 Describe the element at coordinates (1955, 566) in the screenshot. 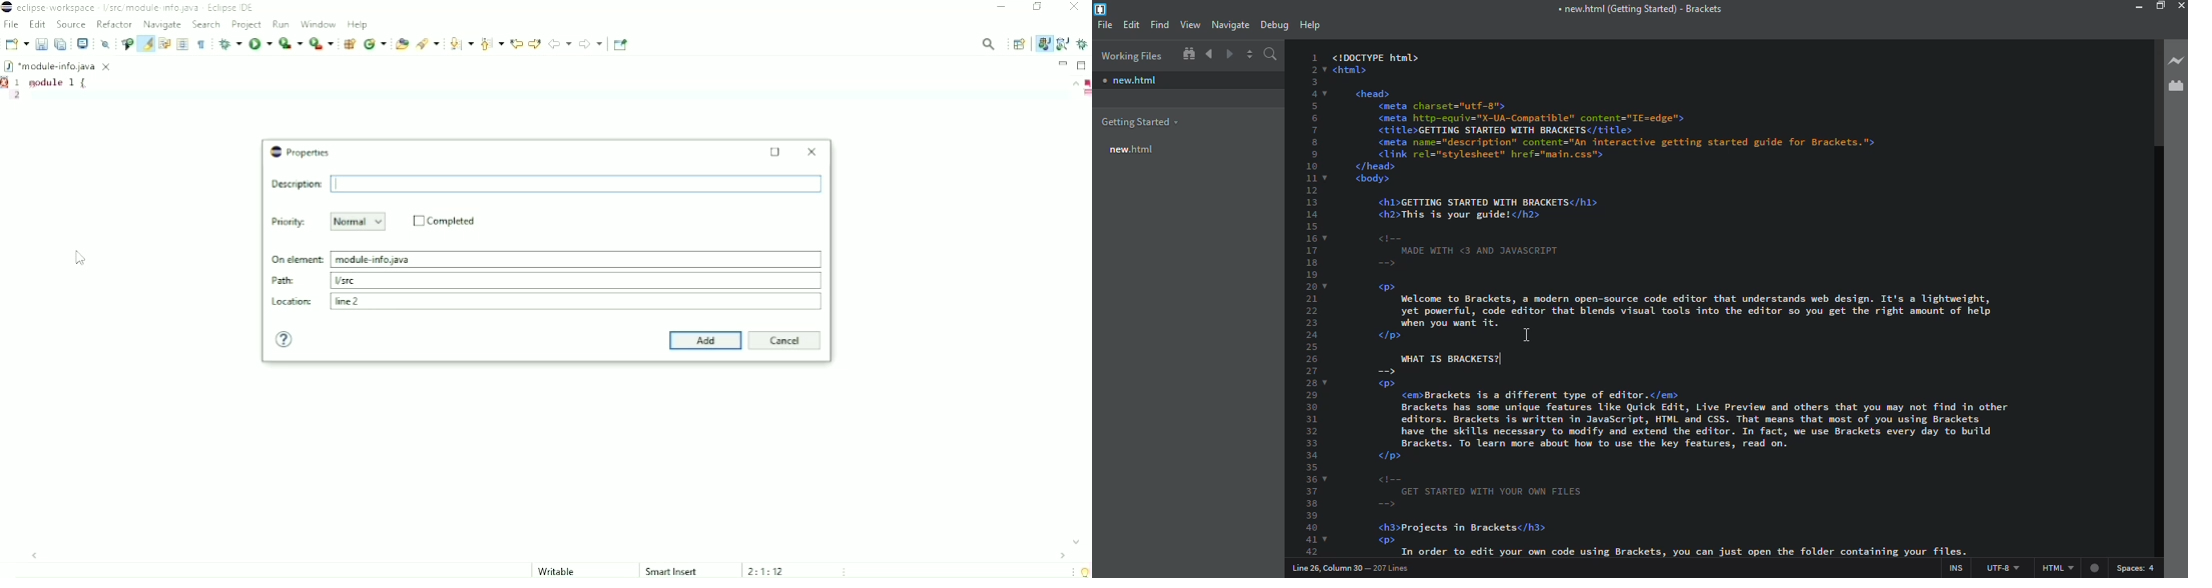

I see `ins` at that location.